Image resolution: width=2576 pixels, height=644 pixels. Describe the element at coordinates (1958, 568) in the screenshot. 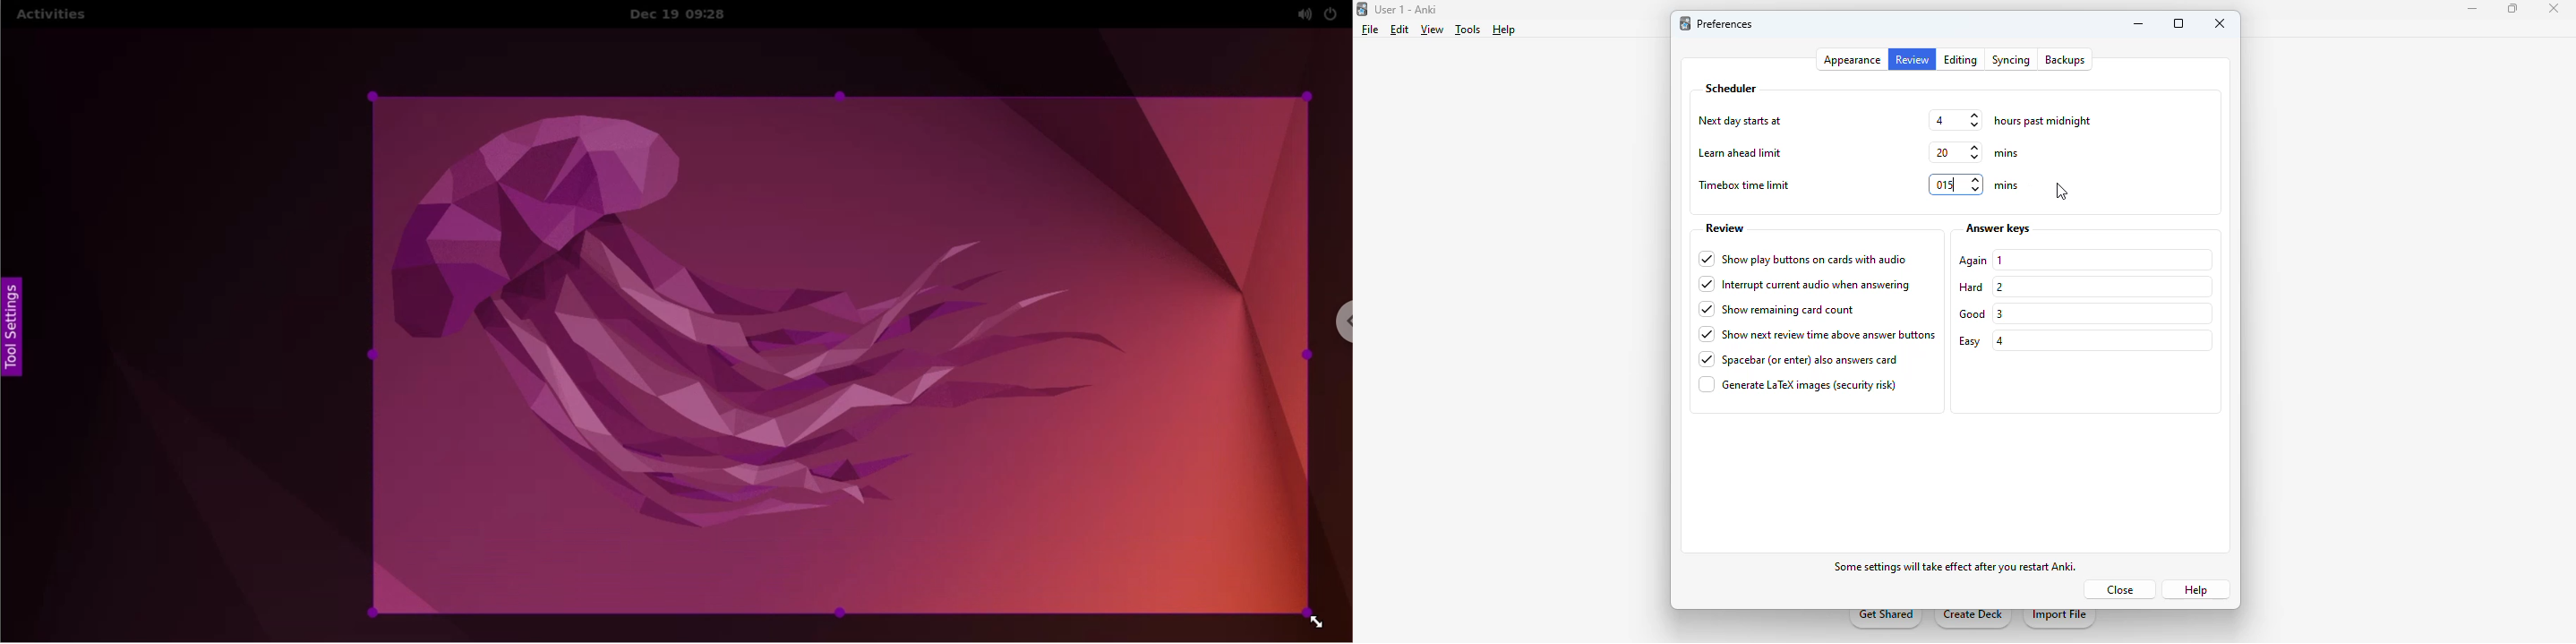

I see `some effects will take effect after you restart Anki` at that location.